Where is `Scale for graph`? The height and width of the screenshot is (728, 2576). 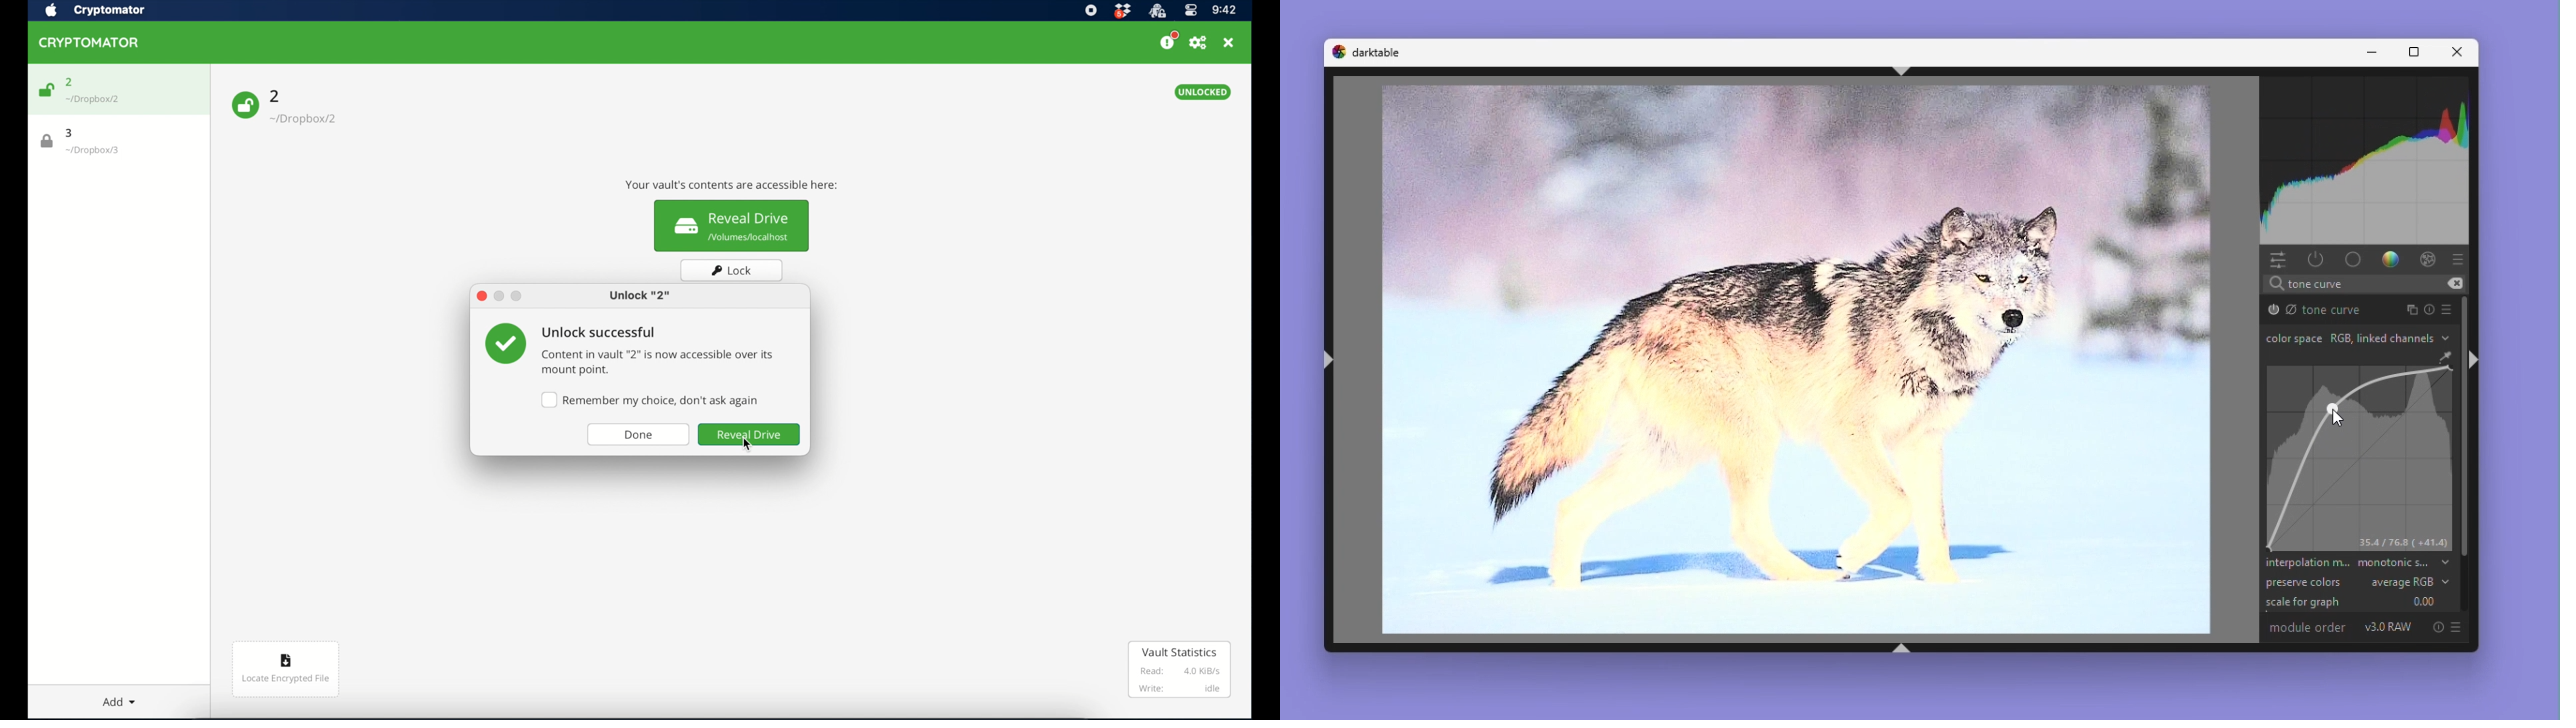
Scale for graph is located at coordinates (2355, 602).